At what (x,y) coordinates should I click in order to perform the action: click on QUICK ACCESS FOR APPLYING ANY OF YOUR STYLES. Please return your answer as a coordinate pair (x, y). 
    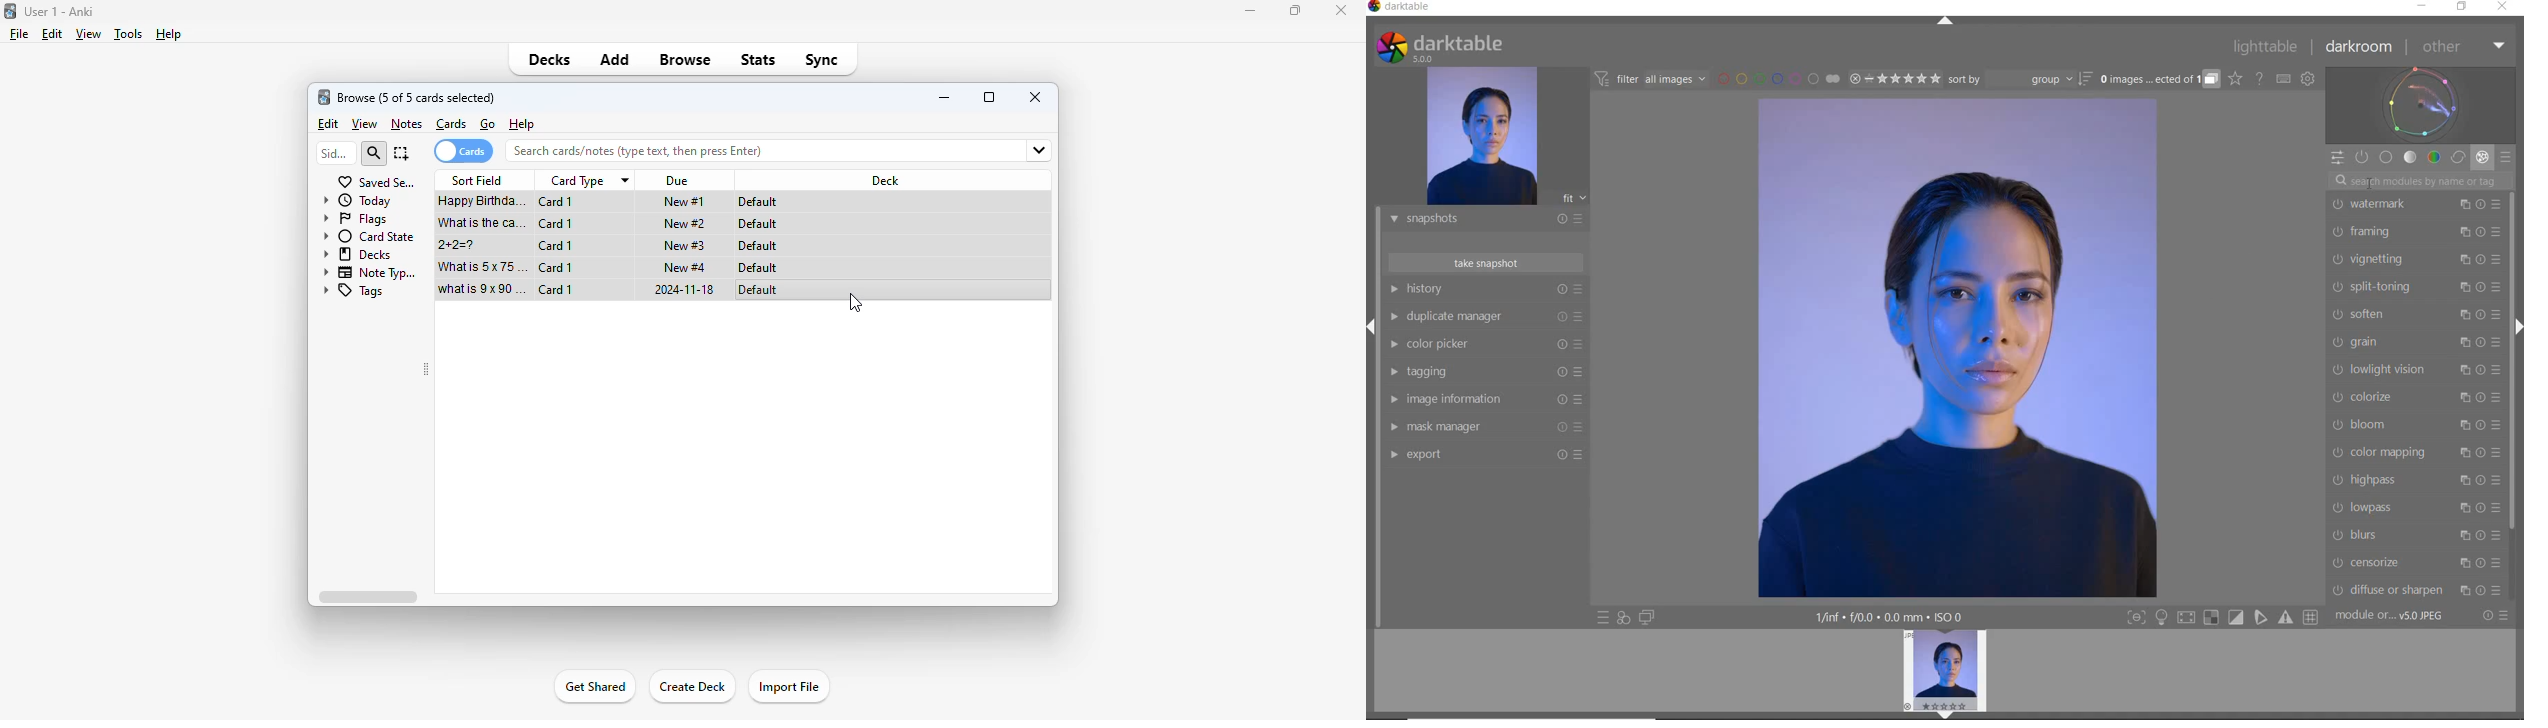
    Looking at the image, I should click on (1623, 617).